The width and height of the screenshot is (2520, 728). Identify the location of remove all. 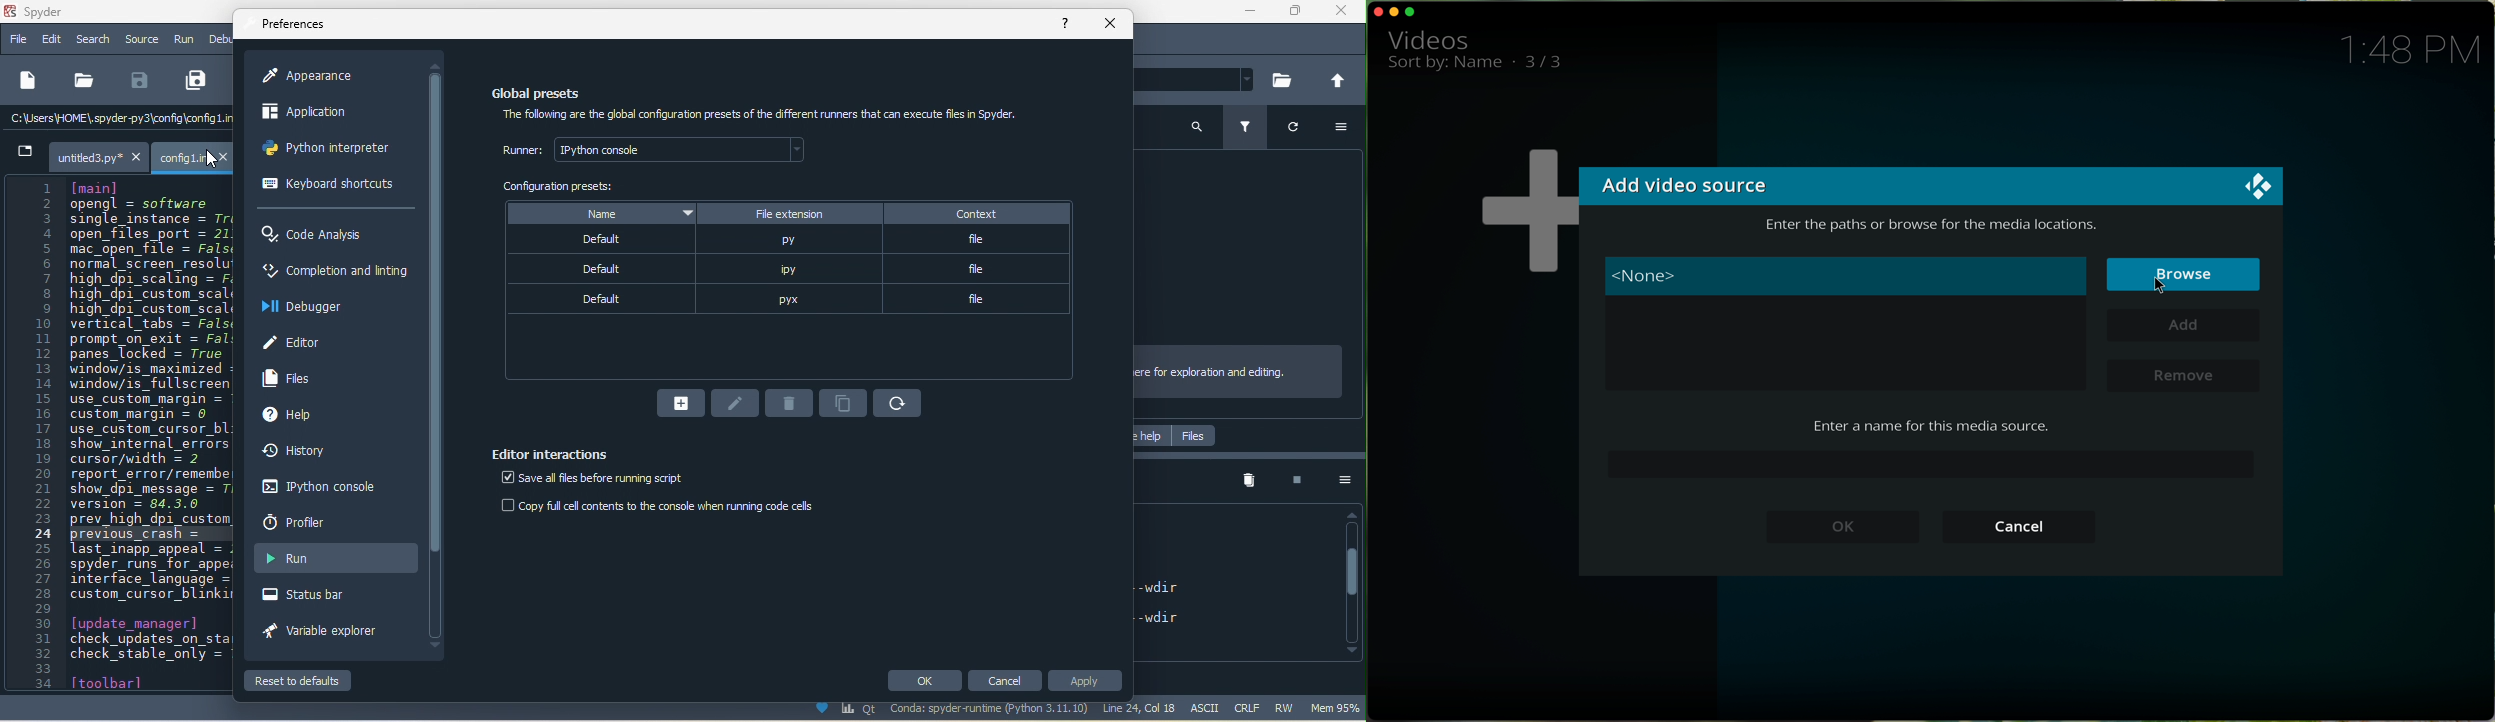
(1247, 482).